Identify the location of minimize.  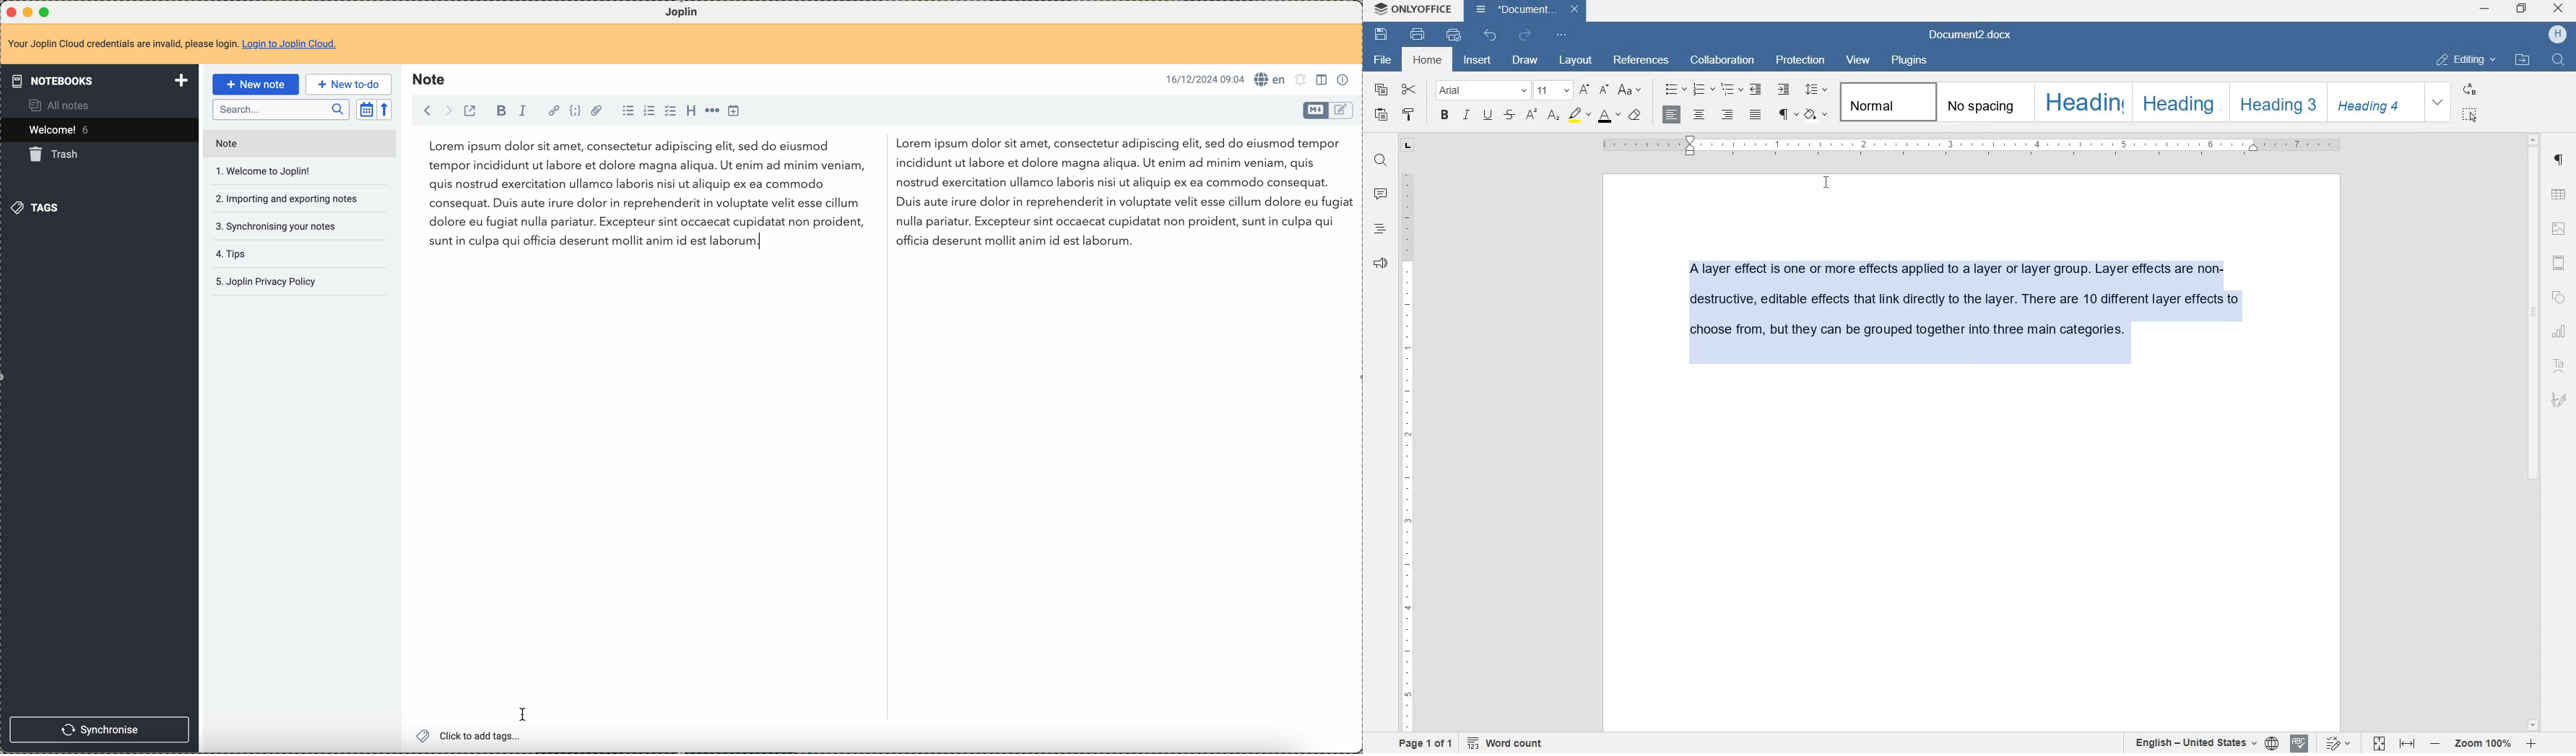
(28, 11).